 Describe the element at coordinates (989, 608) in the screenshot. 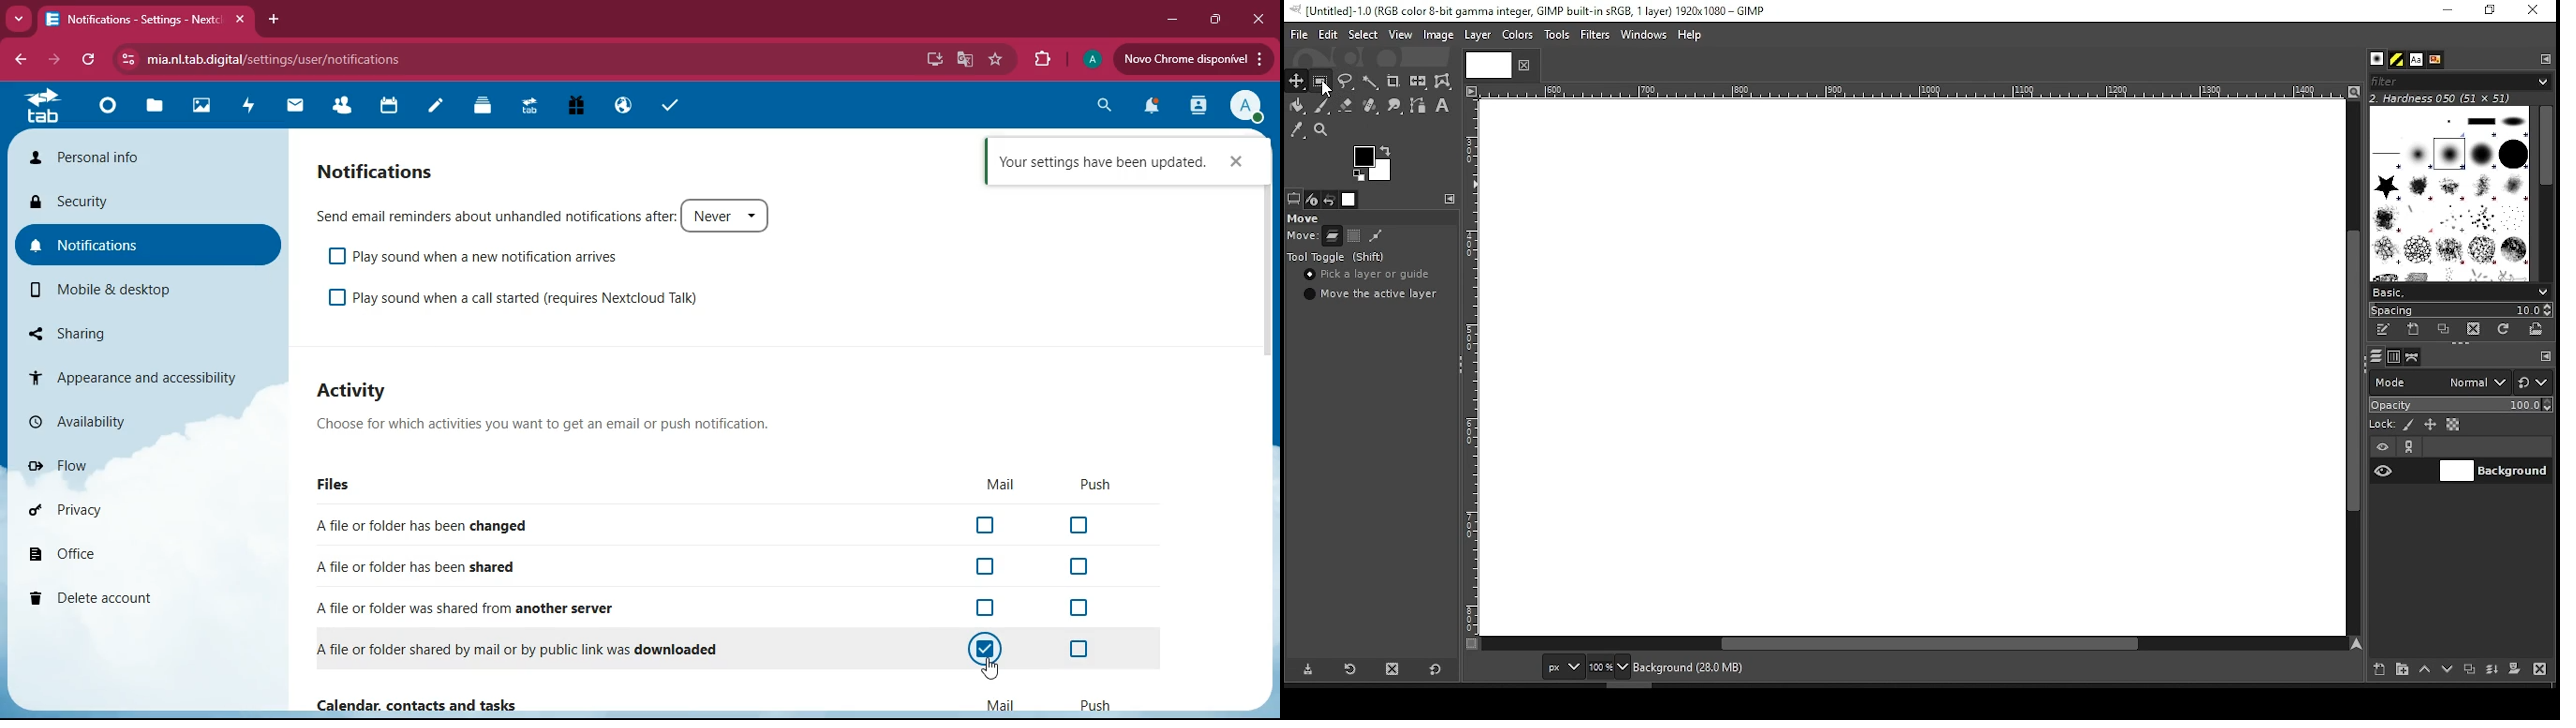

I see `off` at that location.